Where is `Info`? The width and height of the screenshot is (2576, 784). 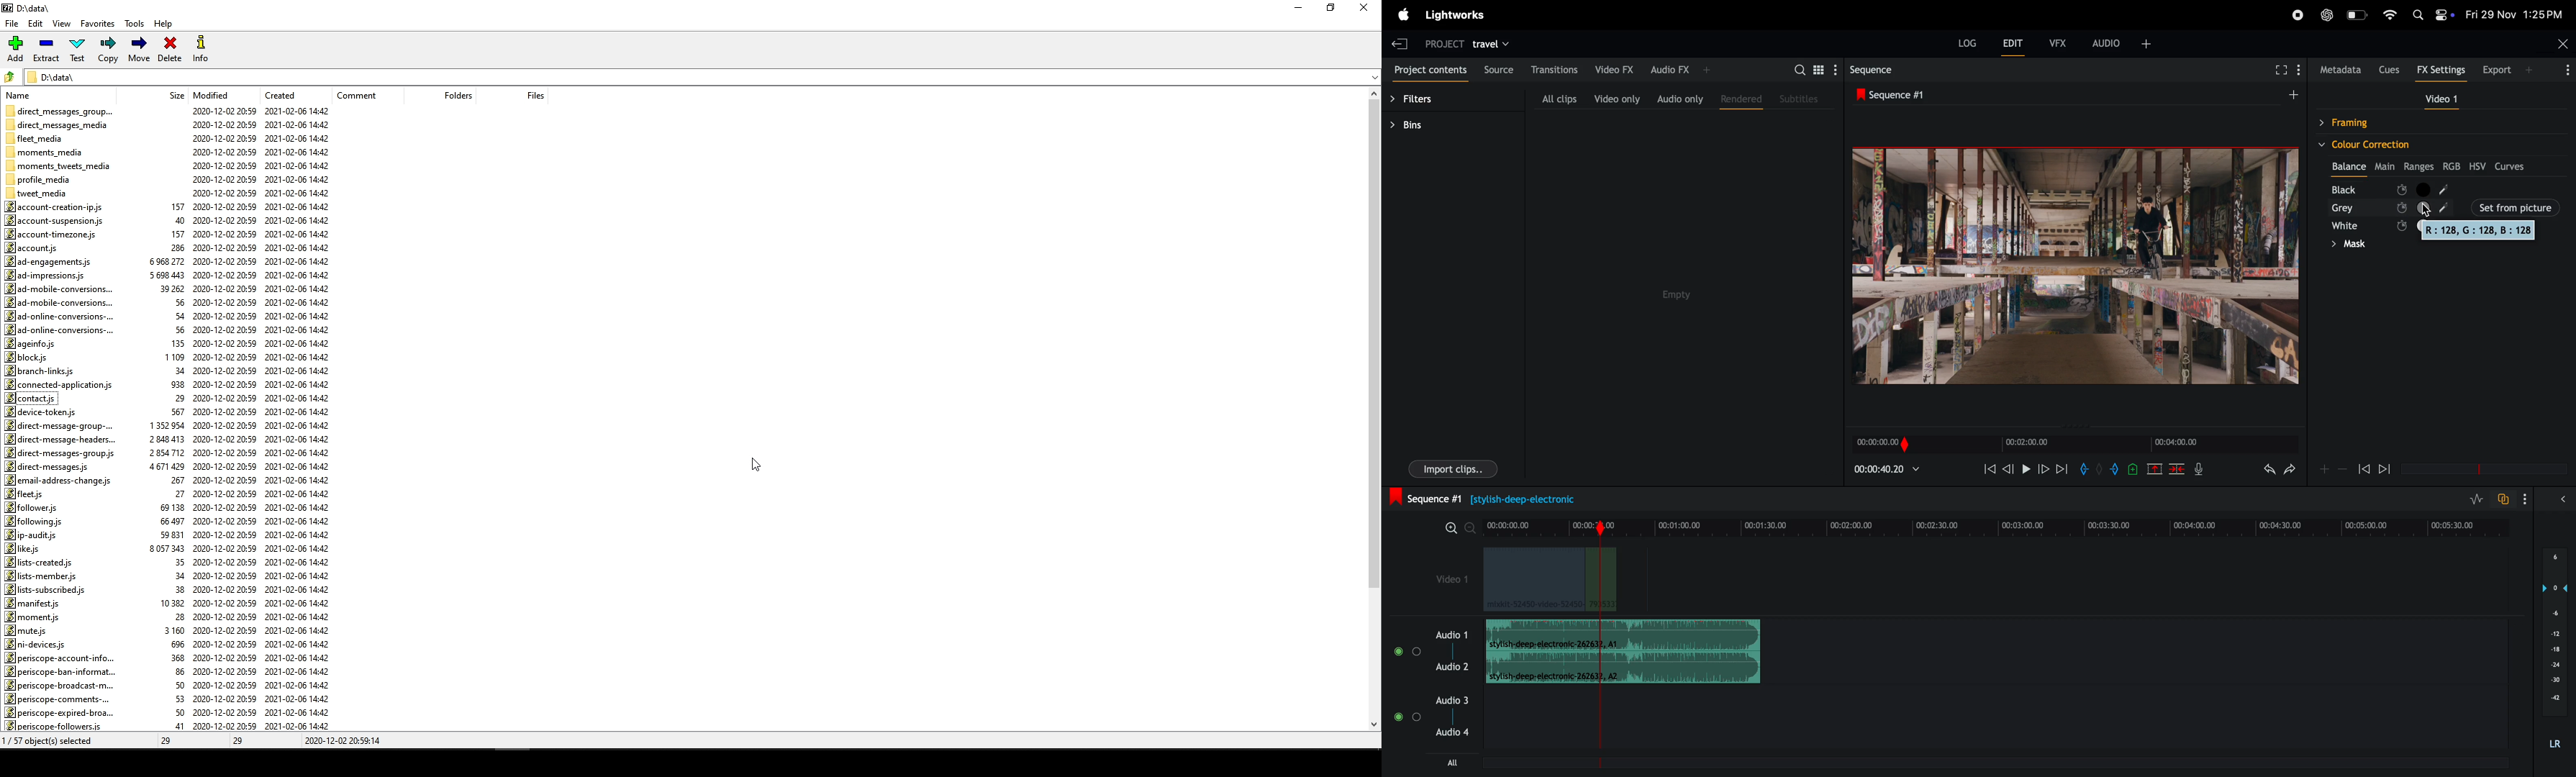 Info is located at coordinates (200, 49).